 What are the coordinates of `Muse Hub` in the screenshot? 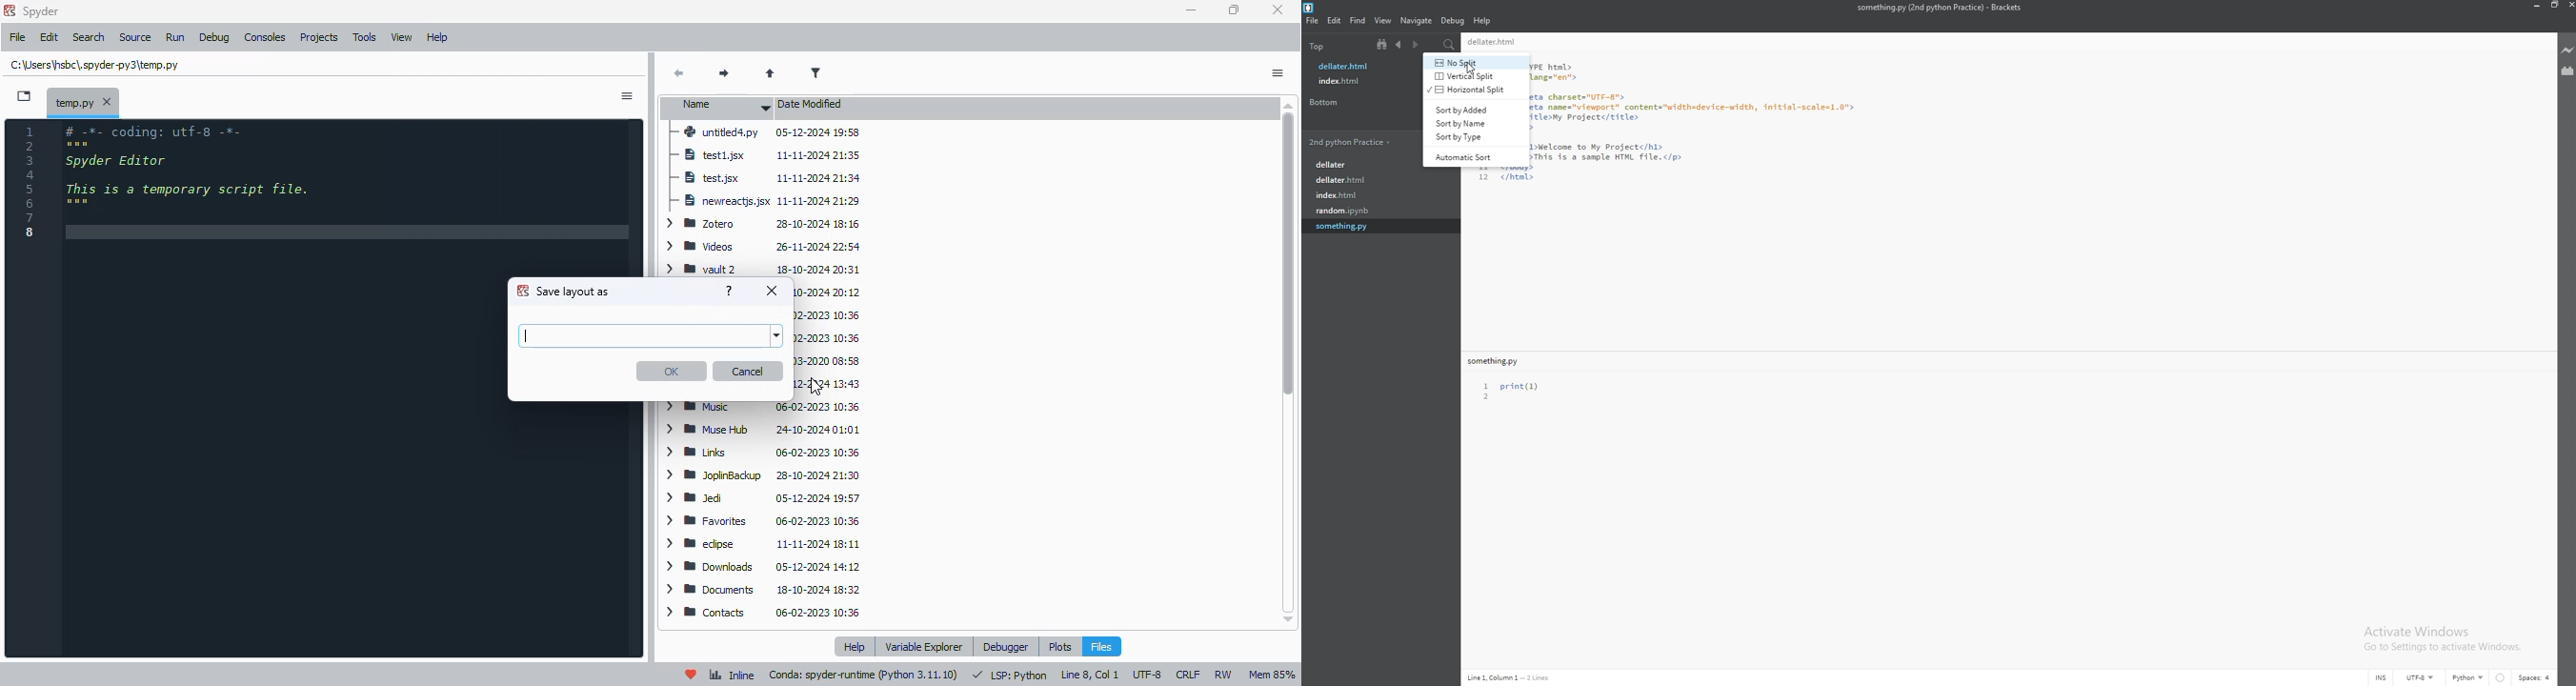 It's located at (767, 430).